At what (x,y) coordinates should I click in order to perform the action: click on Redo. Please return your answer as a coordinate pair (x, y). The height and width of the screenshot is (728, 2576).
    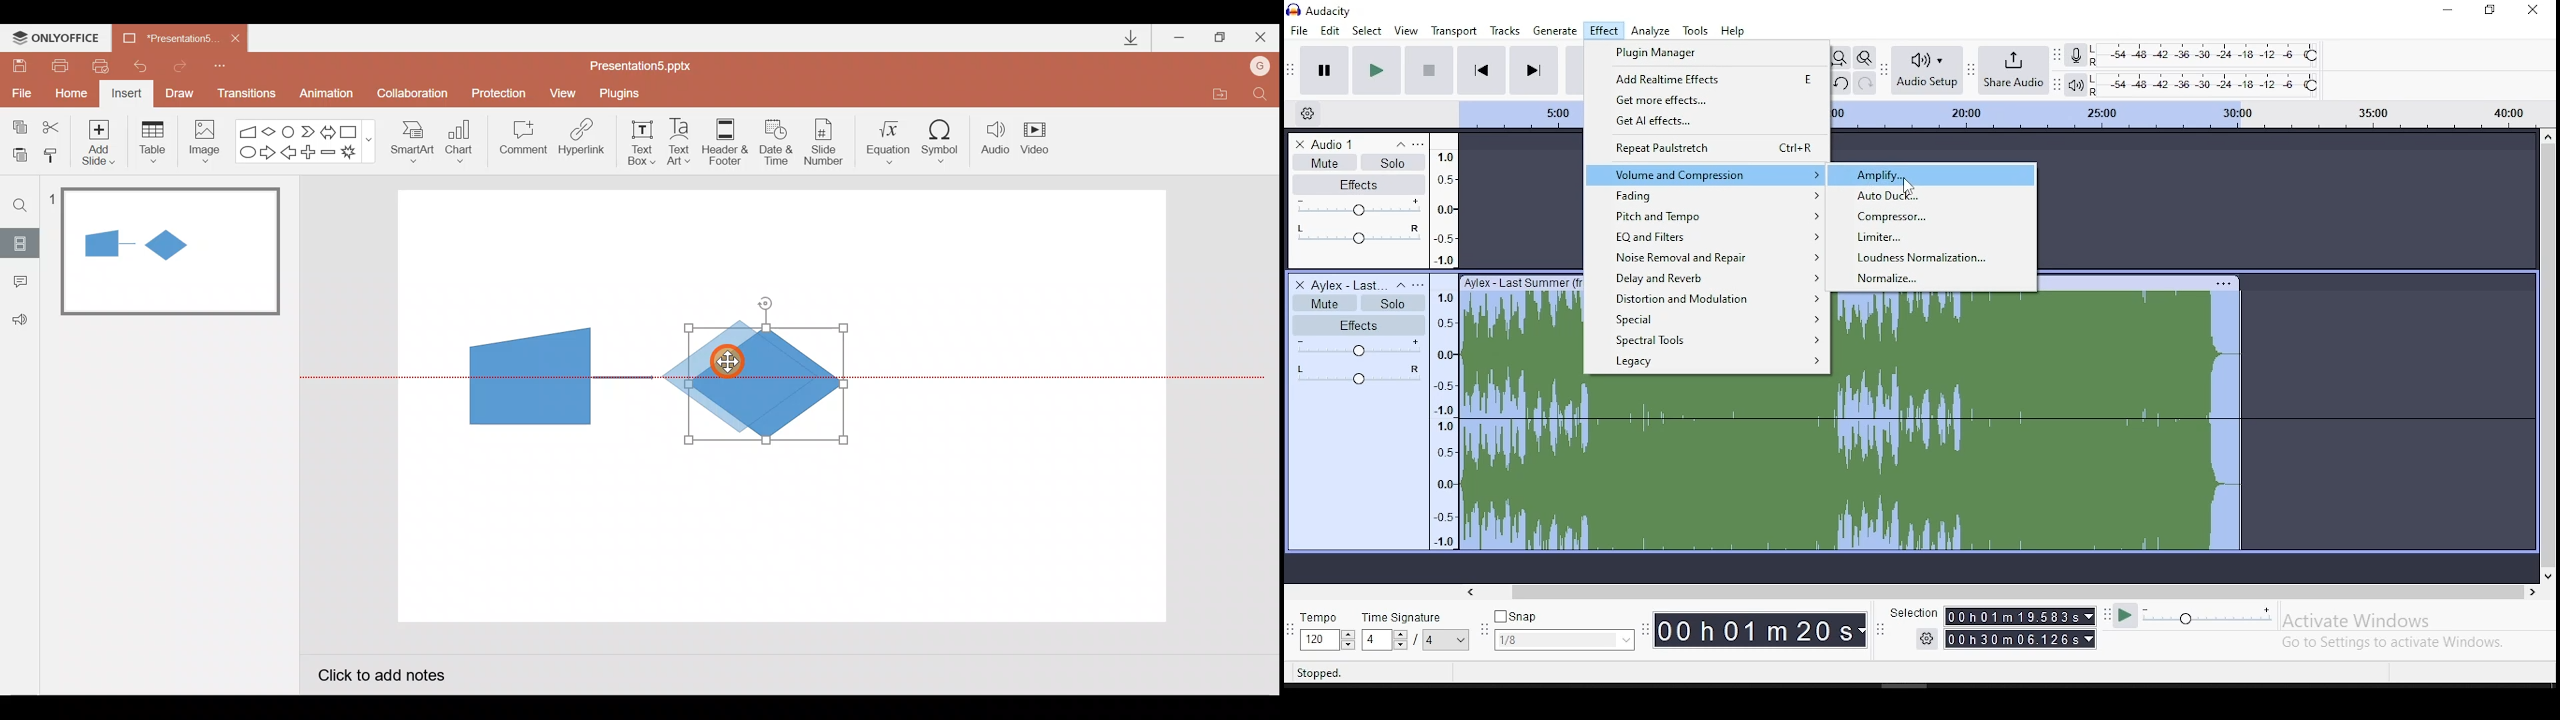
    Looking at the image, I should click on (181, 64).